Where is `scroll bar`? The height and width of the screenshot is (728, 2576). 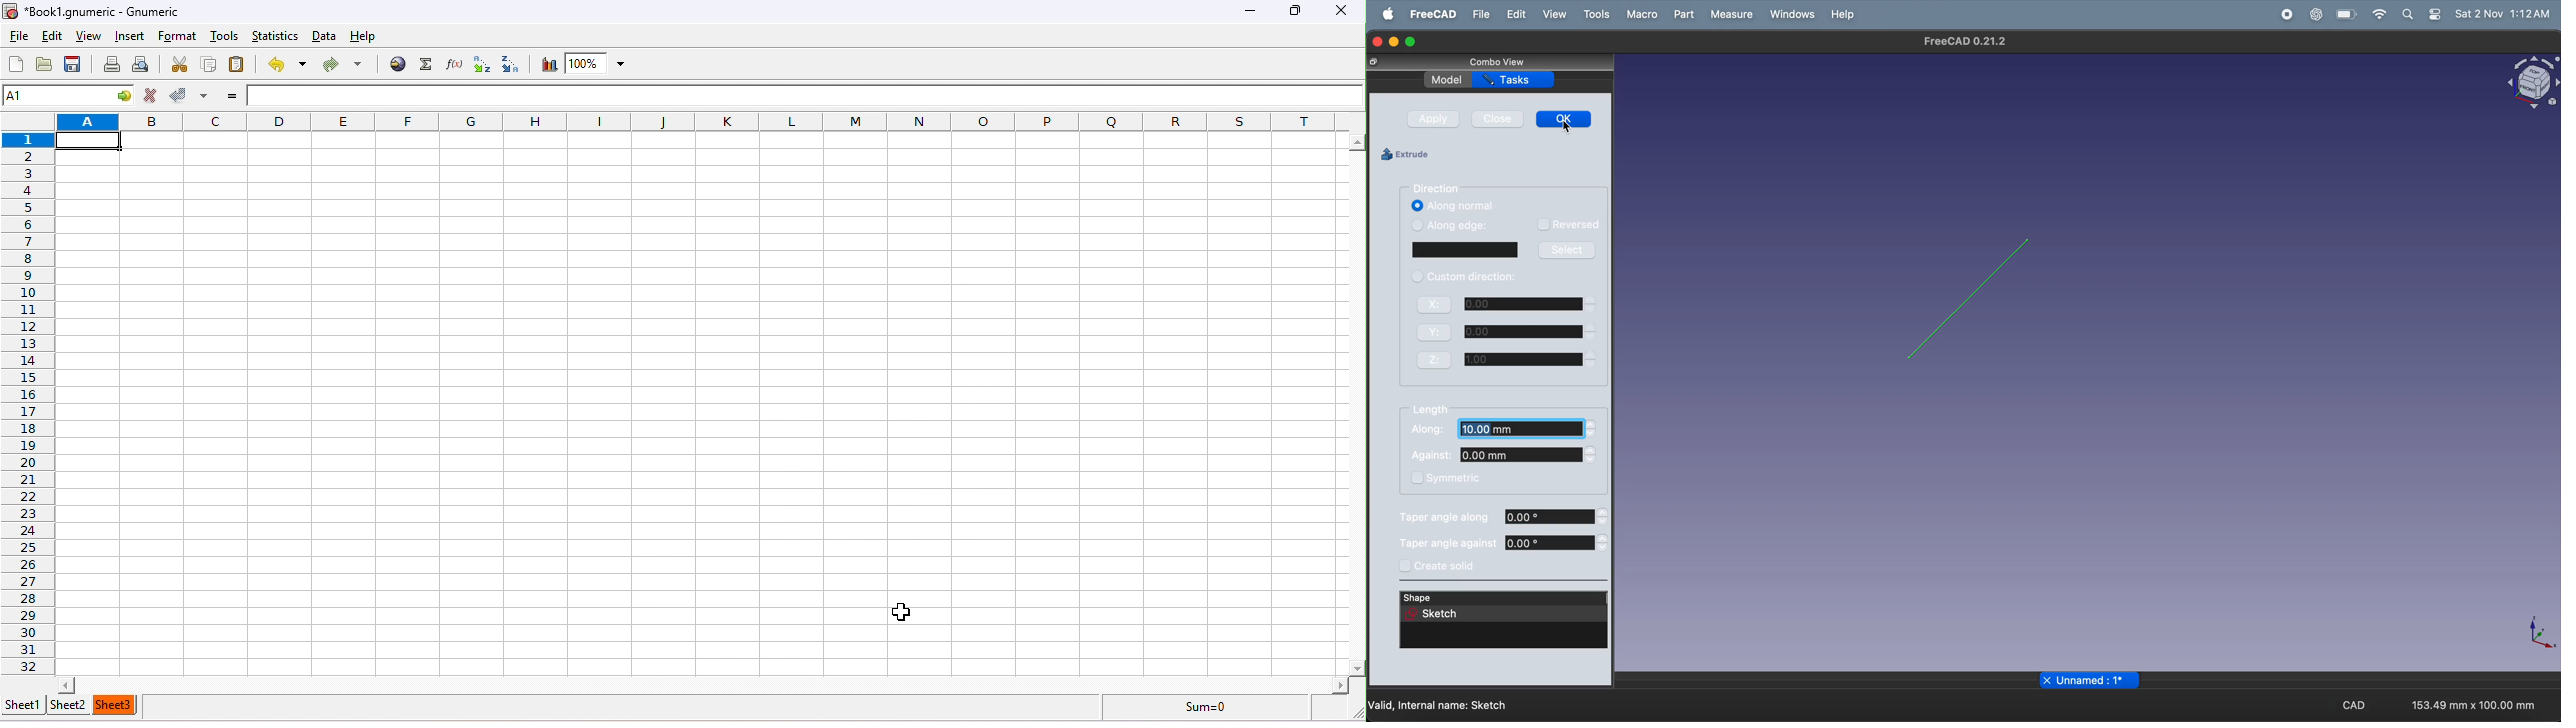 scroll bar is located at coordinates (1357, 403).